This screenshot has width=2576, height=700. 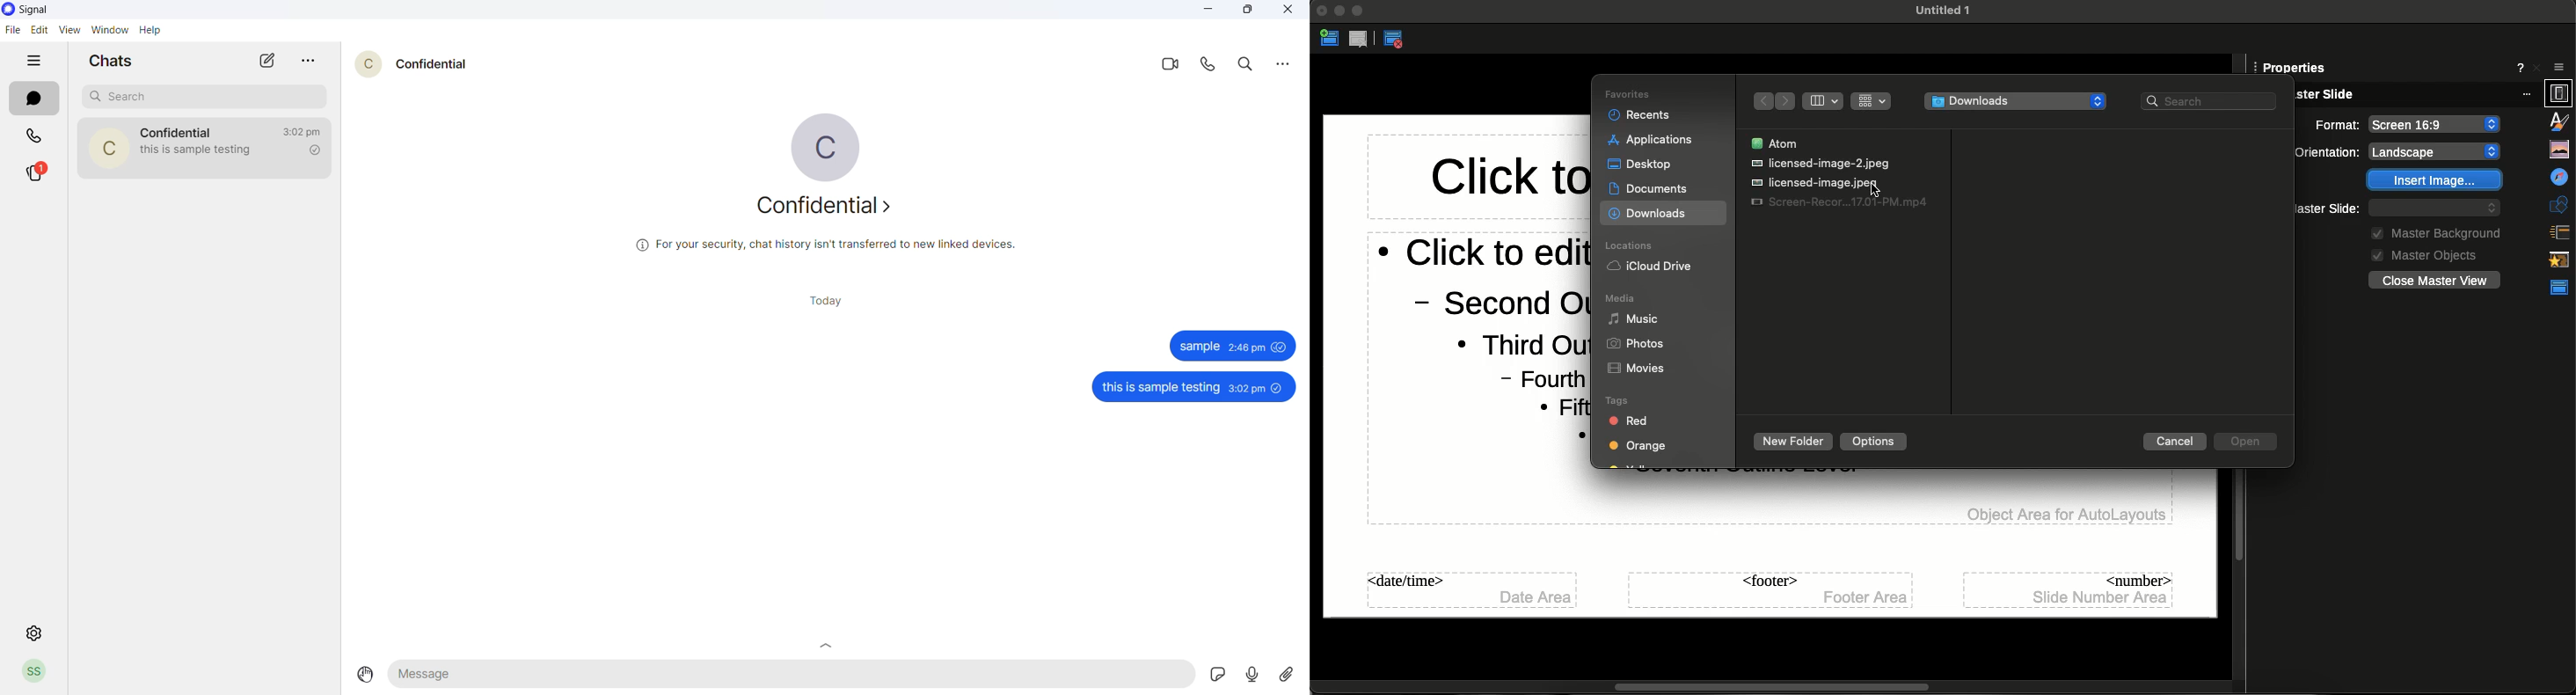 I want to click on Expand, so click(x=1358, y=11).